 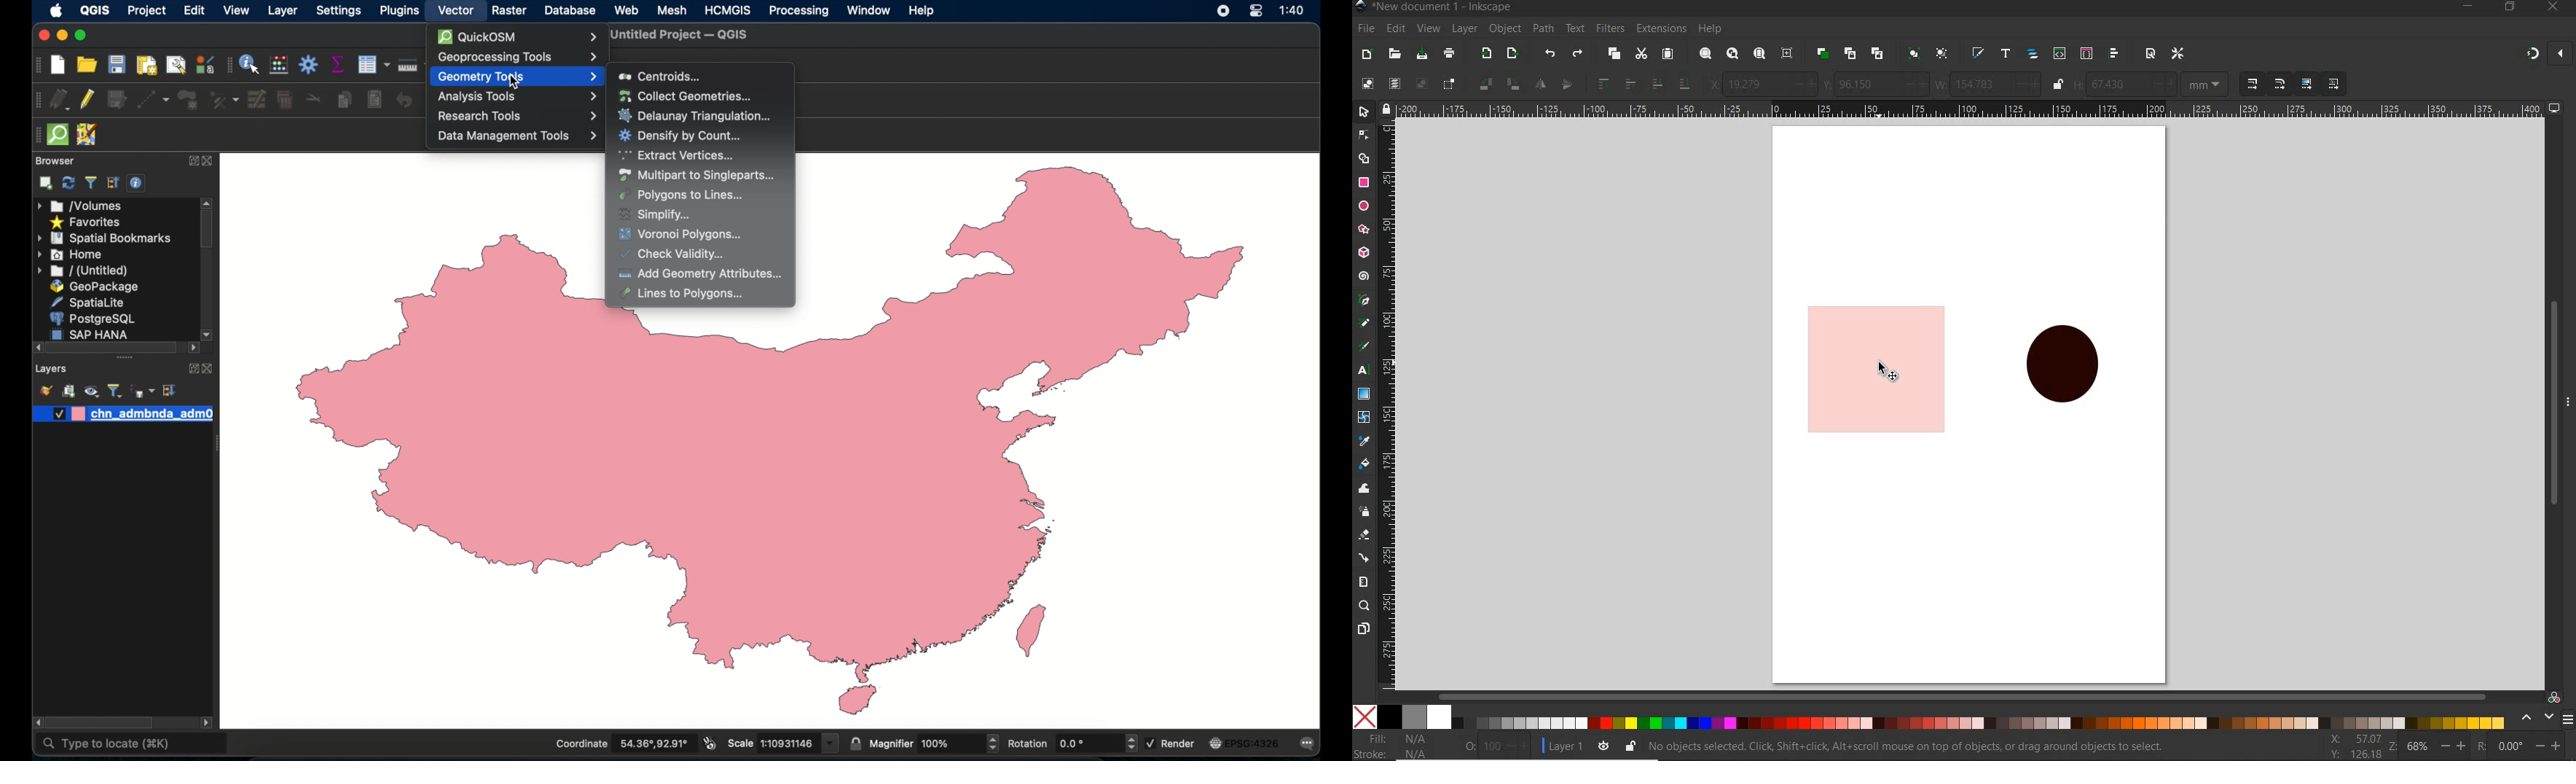 What do you see at coordinates (1367, 55) in the screenshot?
I see `new` at bounding box center [1367, 55].